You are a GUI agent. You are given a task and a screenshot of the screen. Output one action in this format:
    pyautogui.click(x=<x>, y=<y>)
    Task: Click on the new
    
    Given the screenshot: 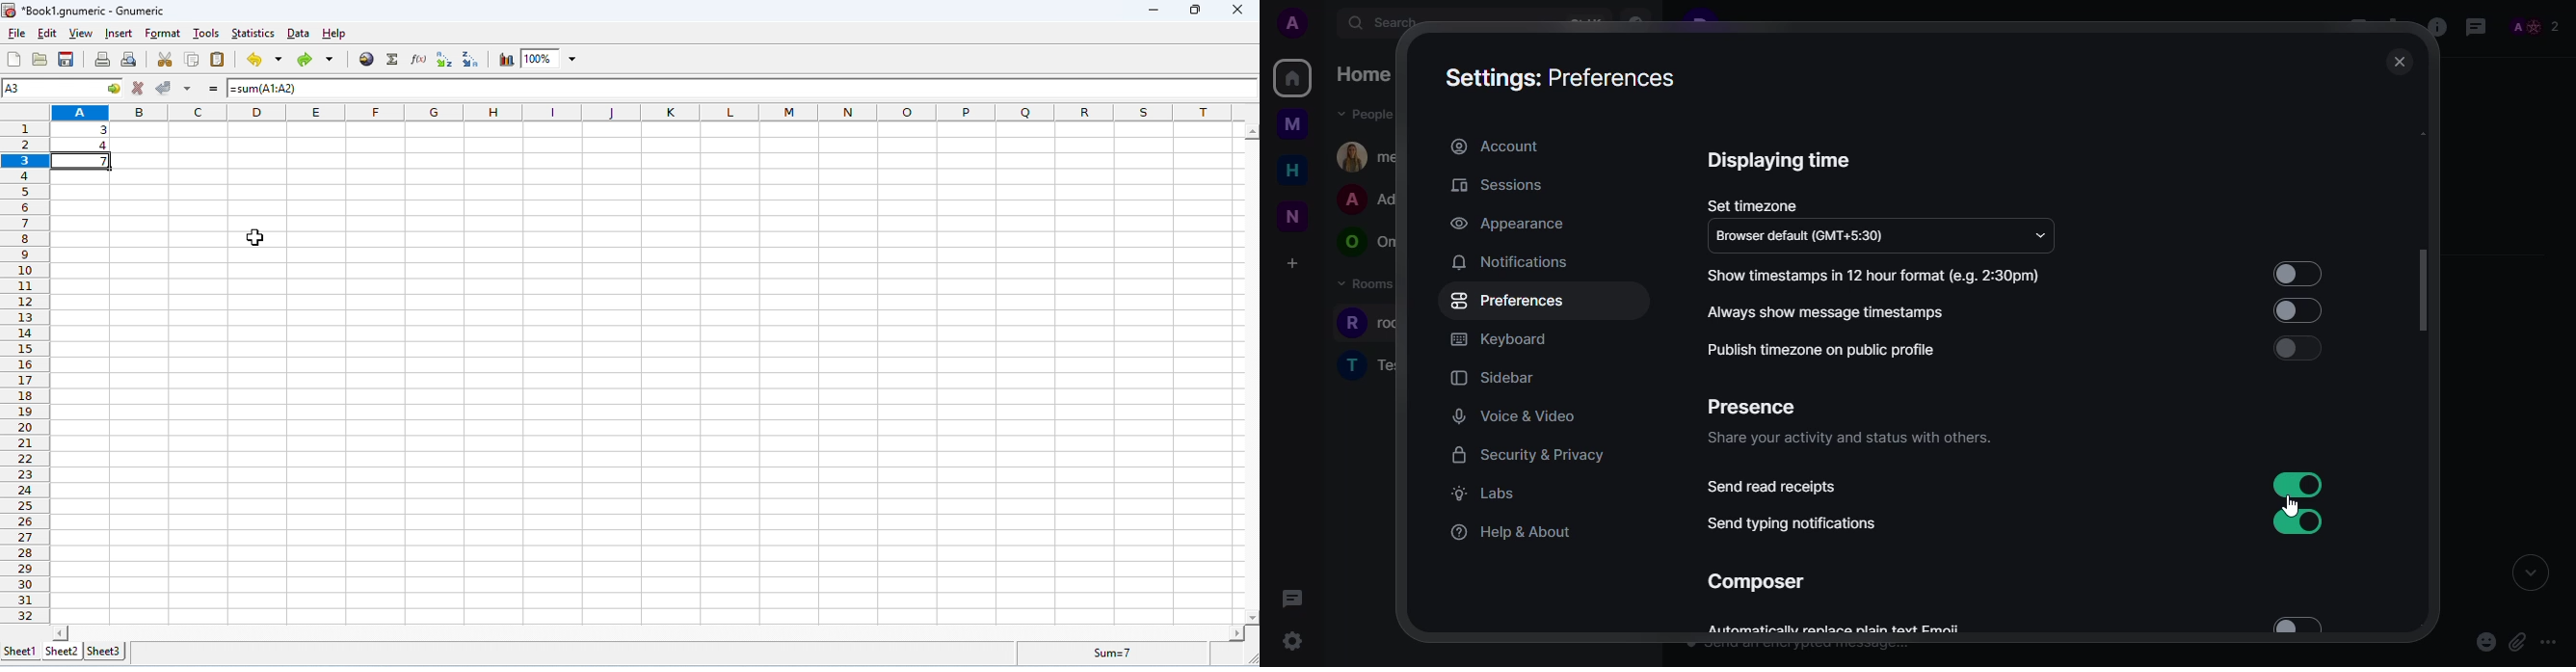 What is the action you would take?
    pyautogui.click(x=1288, y=214)
    